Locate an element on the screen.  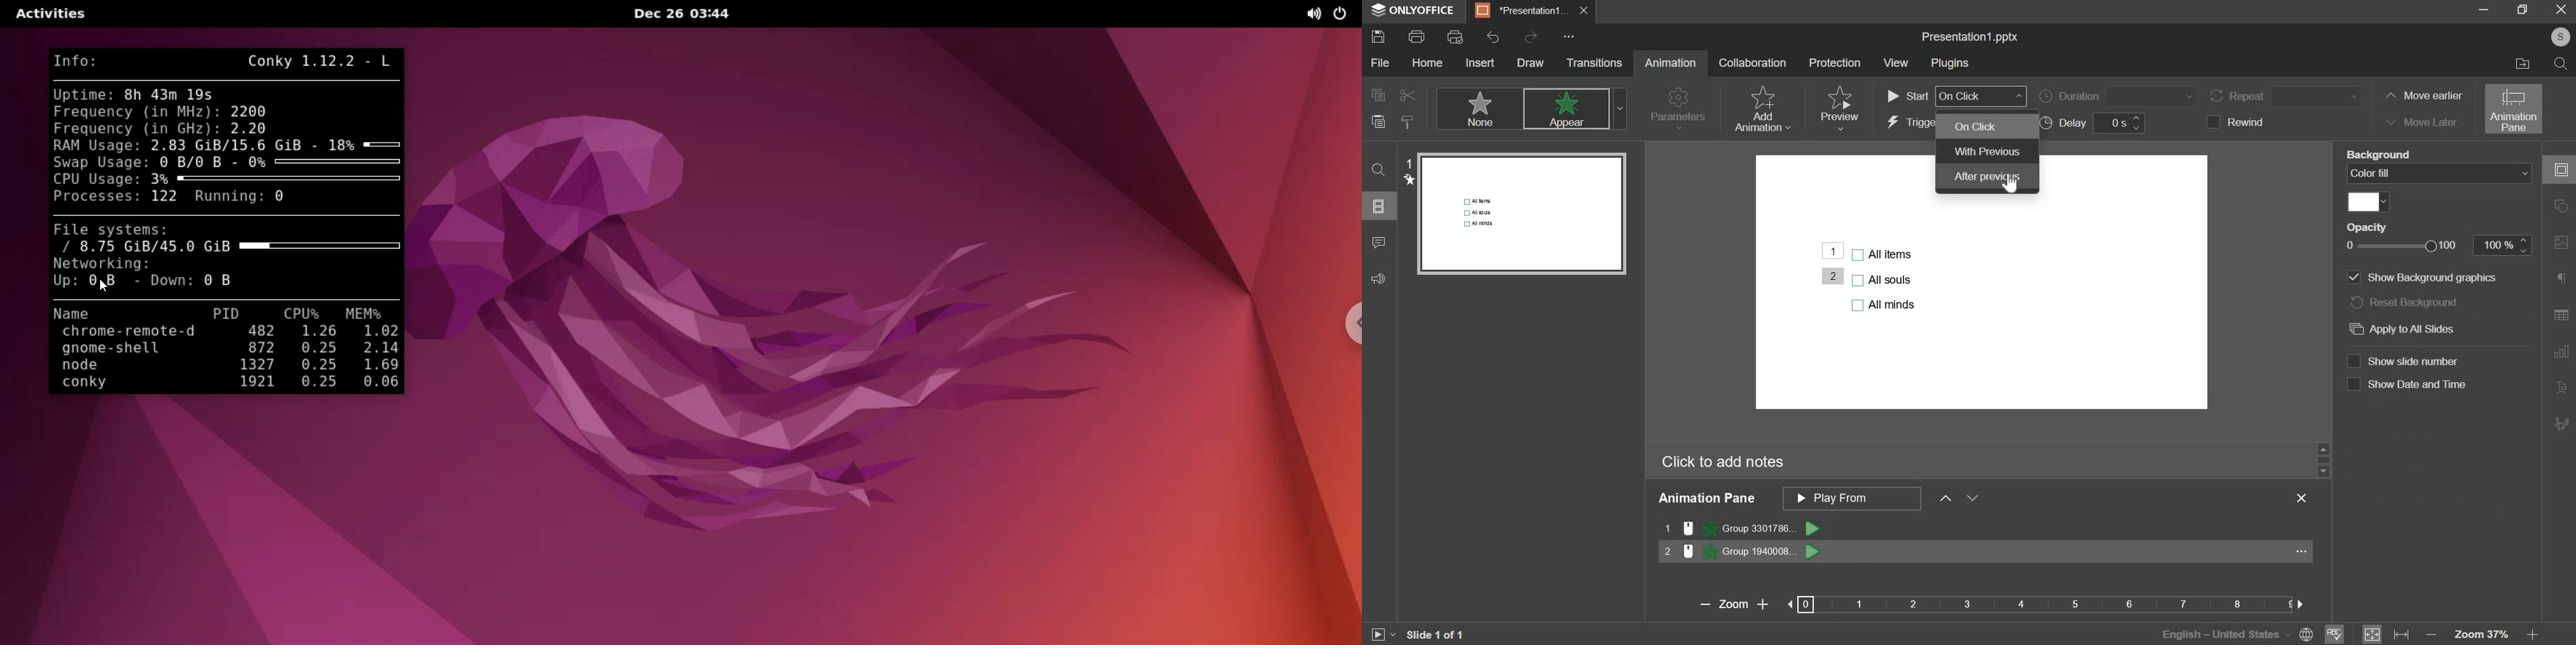
fill color is located at coordinates (2368, 203).